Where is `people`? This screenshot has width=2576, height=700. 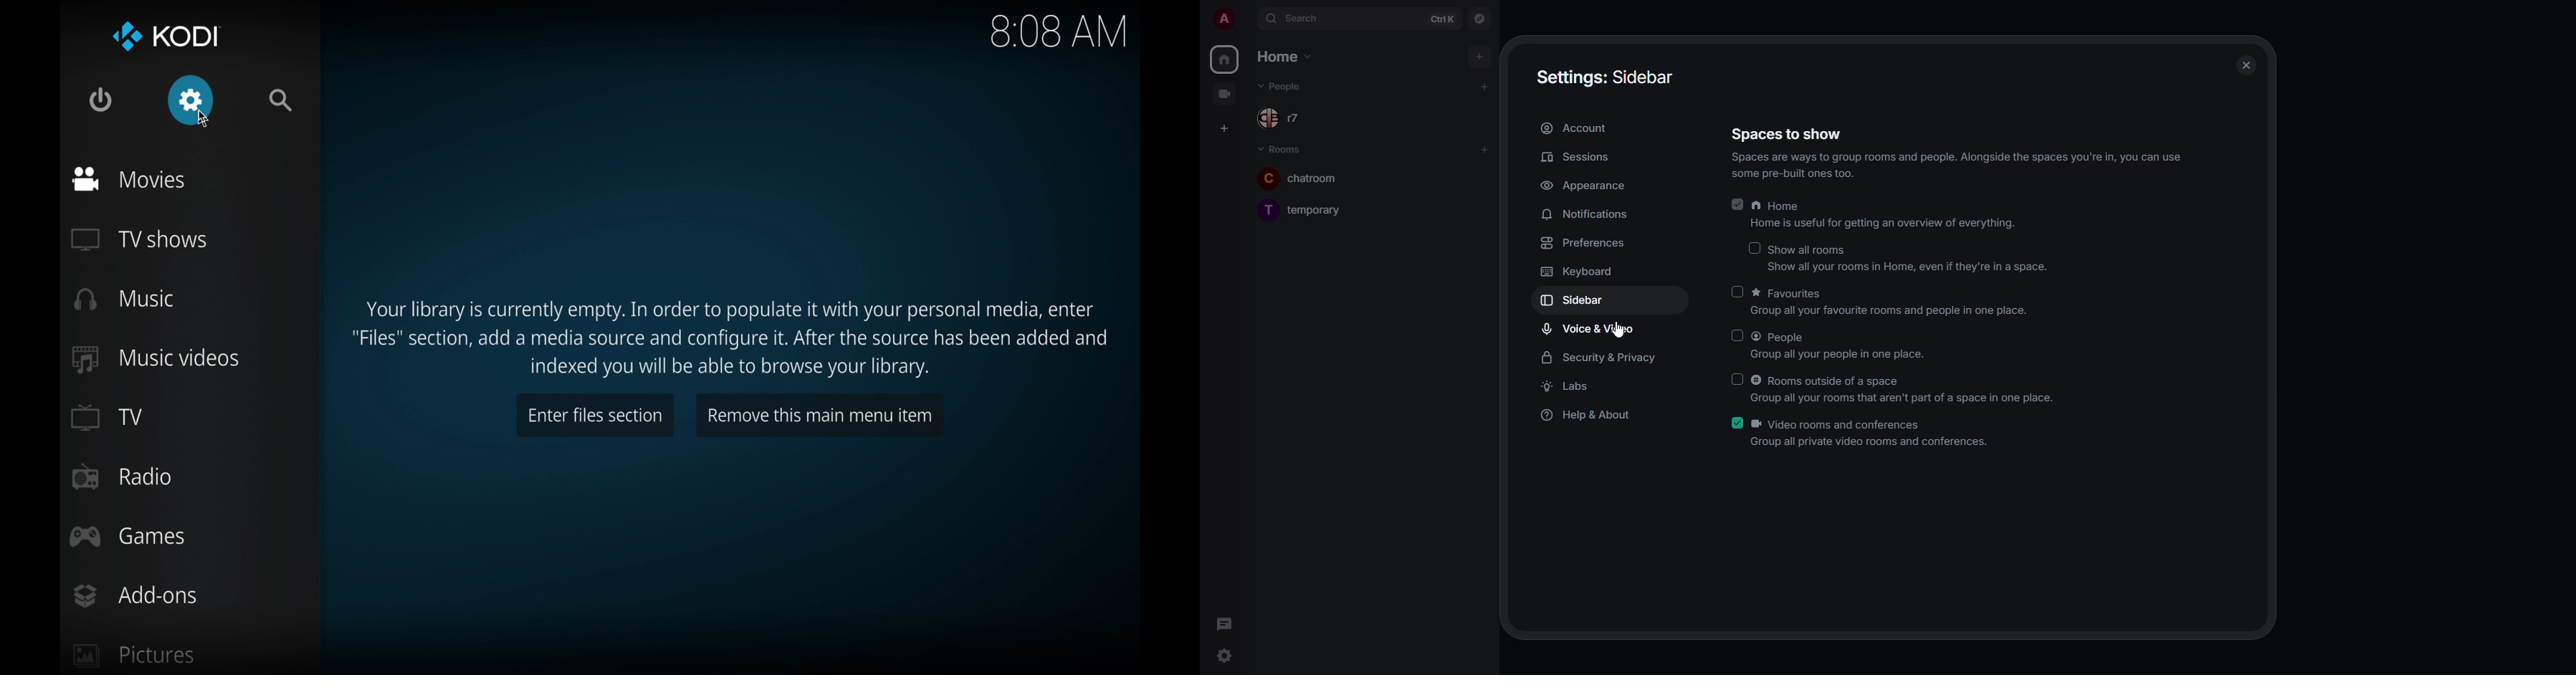
people is located at coordinates (1838, 345).